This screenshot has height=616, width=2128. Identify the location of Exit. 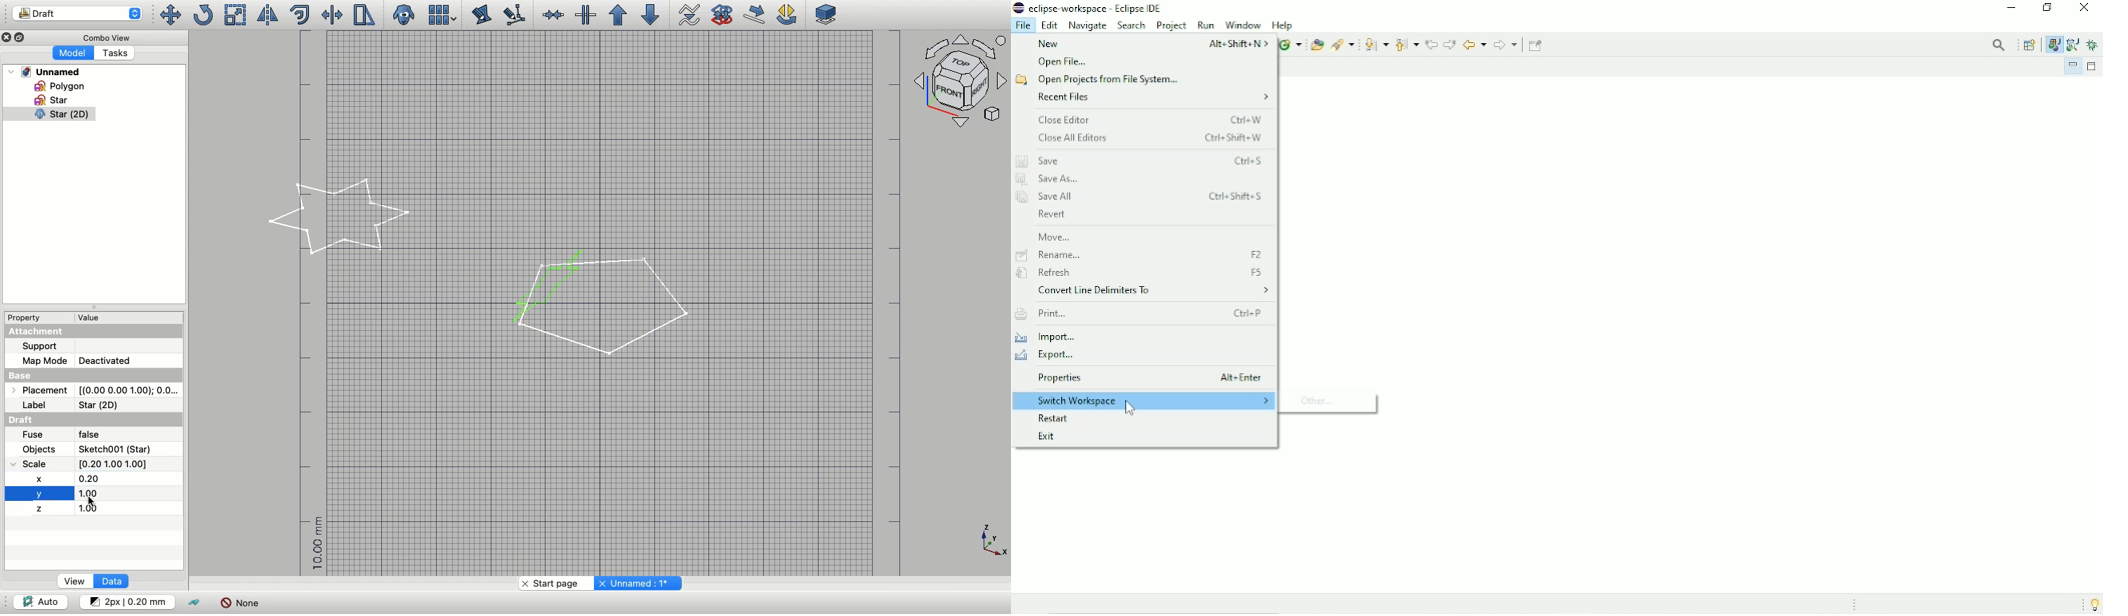
(1052, 435).